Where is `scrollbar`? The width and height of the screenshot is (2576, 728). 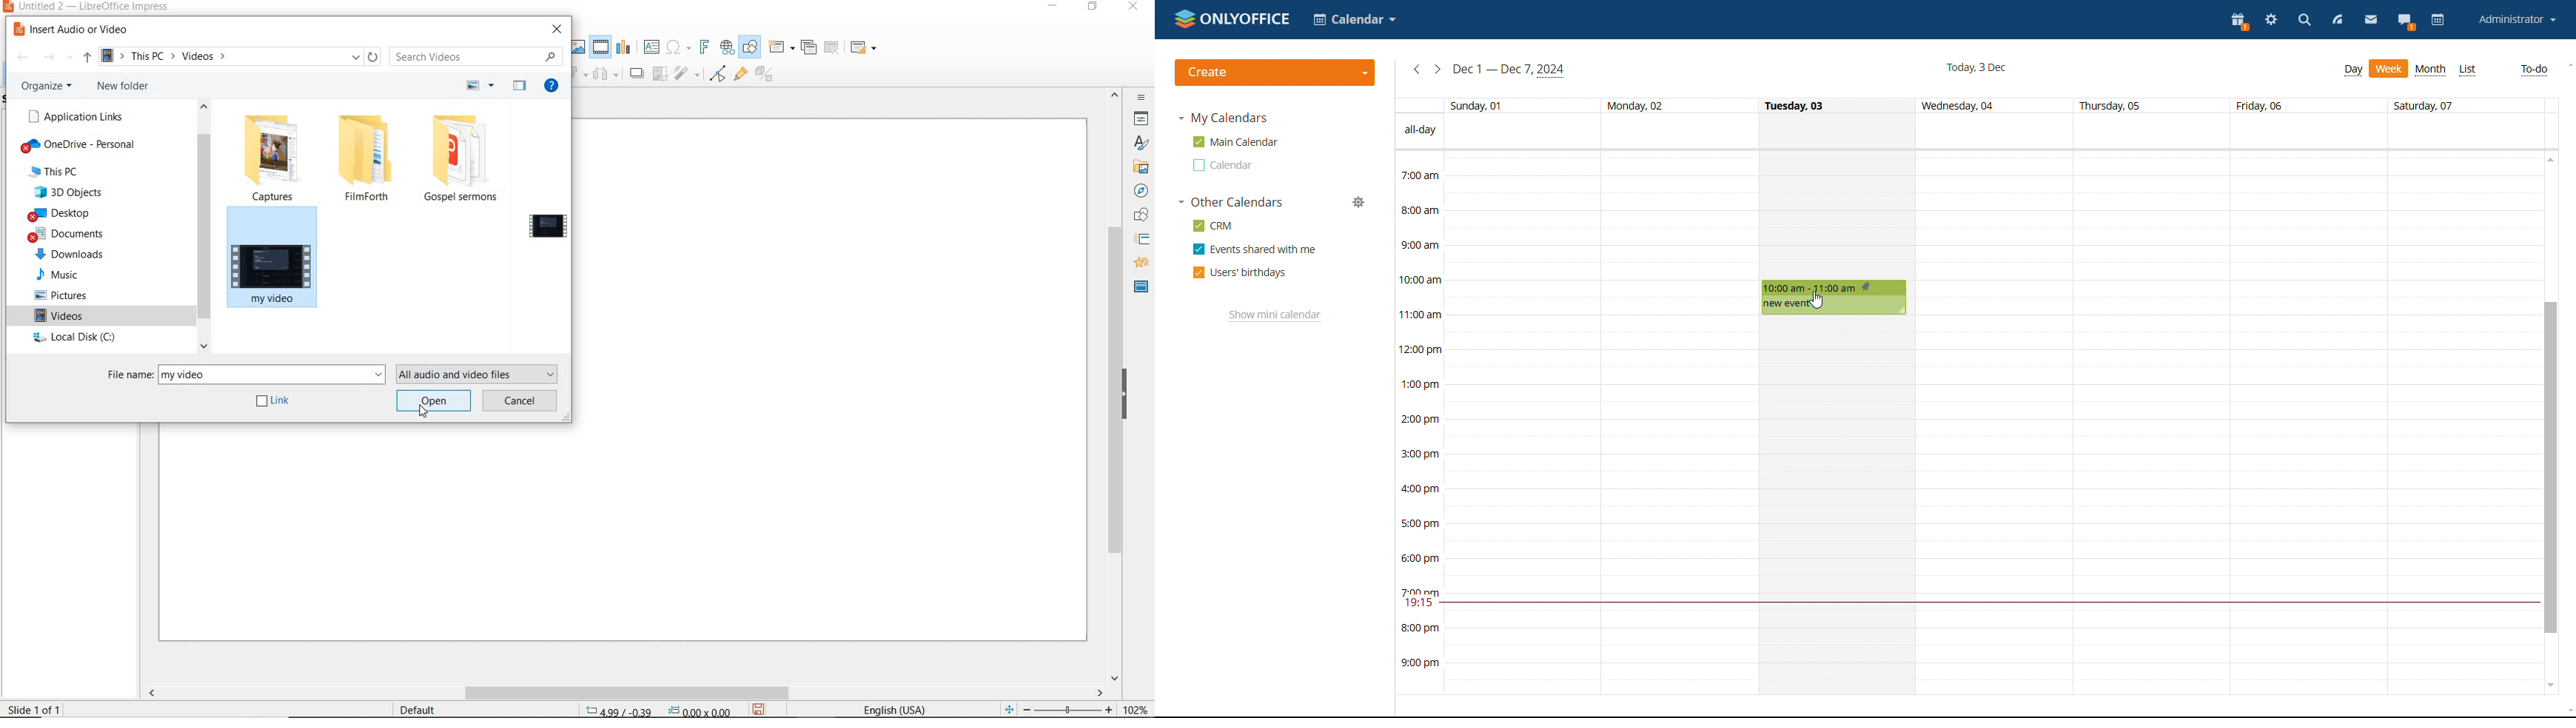 scrollbar is located at coordinates (206, 225).